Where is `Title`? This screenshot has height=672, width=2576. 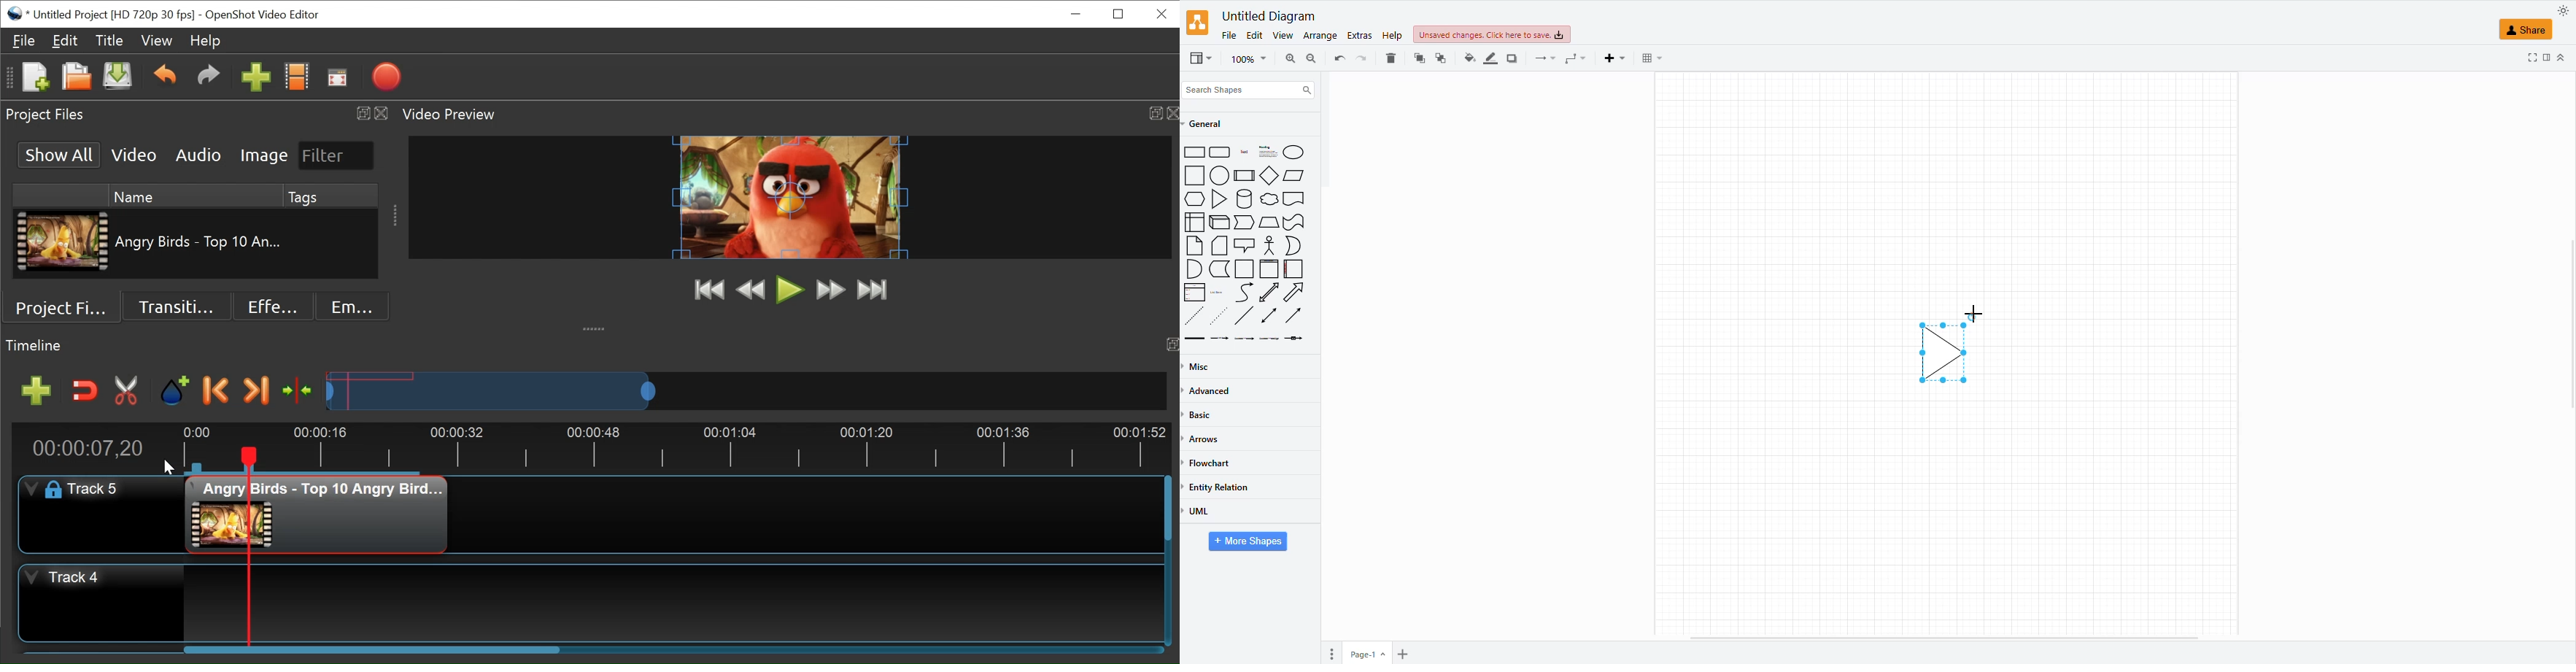
Title is located at coordinates (108, 41).